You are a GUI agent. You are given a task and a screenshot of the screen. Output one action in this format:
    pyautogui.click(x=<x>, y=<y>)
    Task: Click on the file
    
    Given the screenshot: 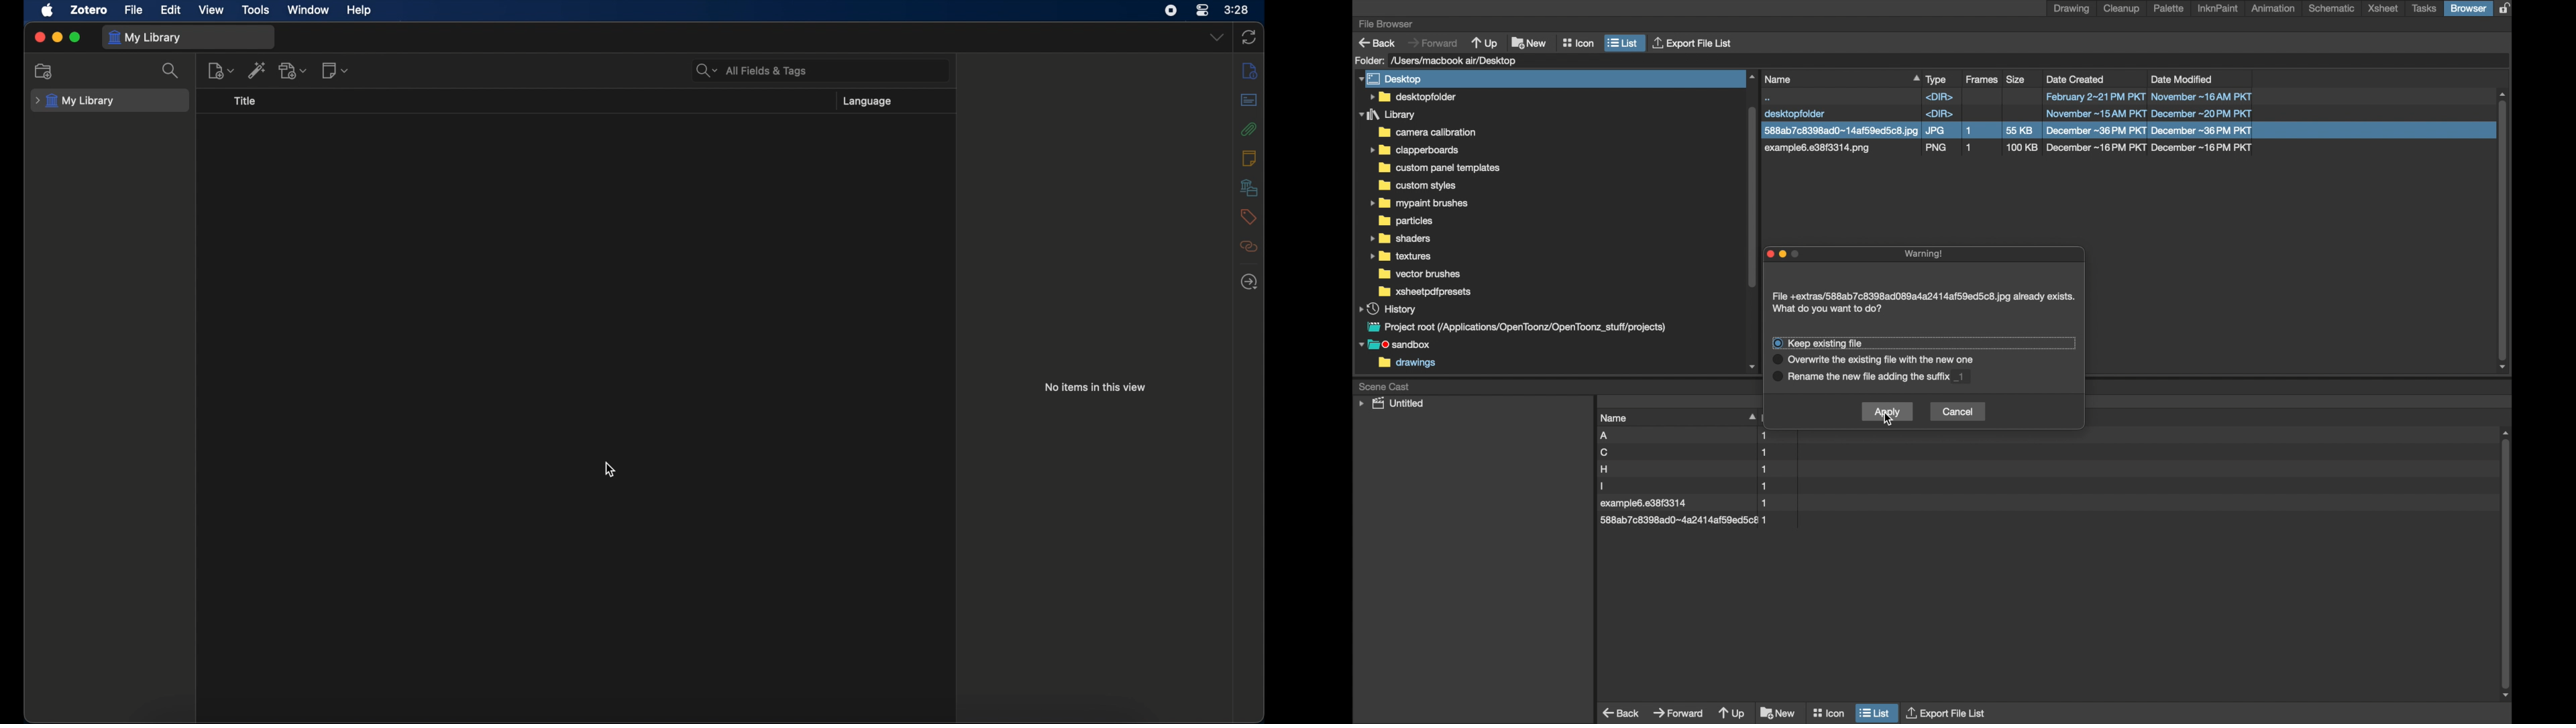 What is the action you would take?
    pyautogui.click(x=1688, y=436)
    